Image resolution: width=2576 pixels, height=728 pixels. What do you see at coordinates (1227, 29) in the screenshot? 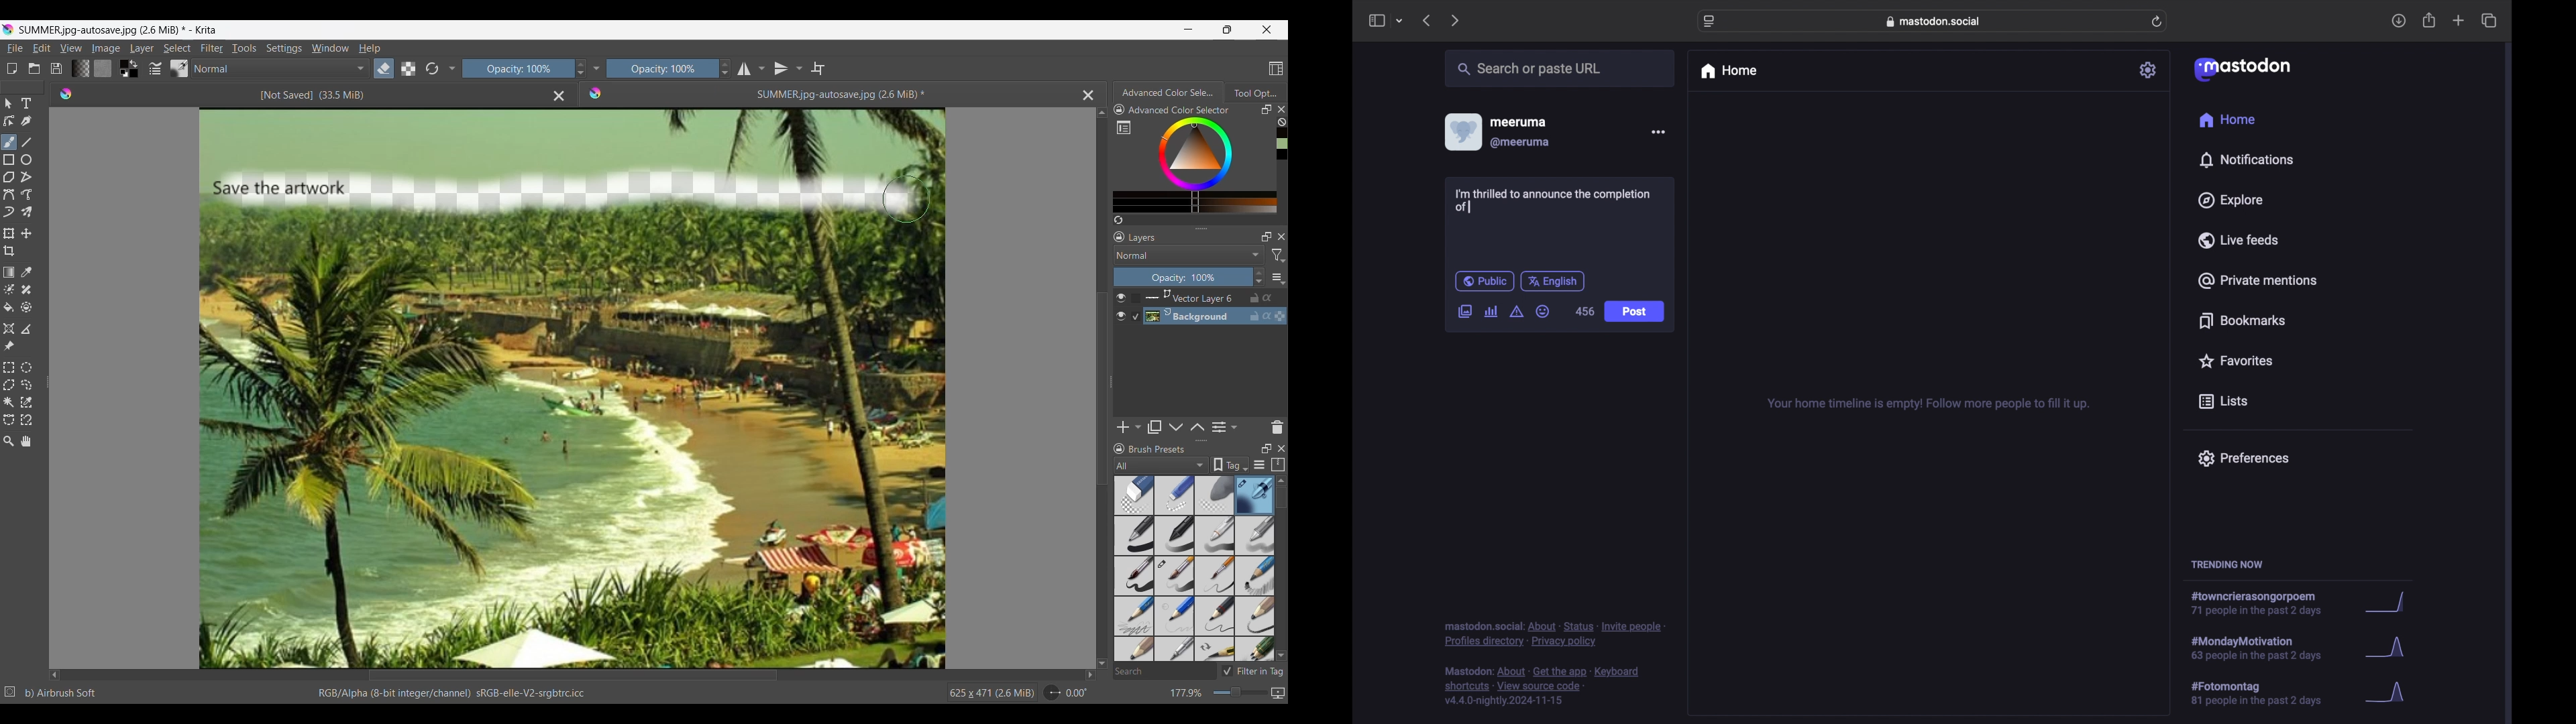
I see `Show interface in a smaller tab` at bounding box center [1227, 29].